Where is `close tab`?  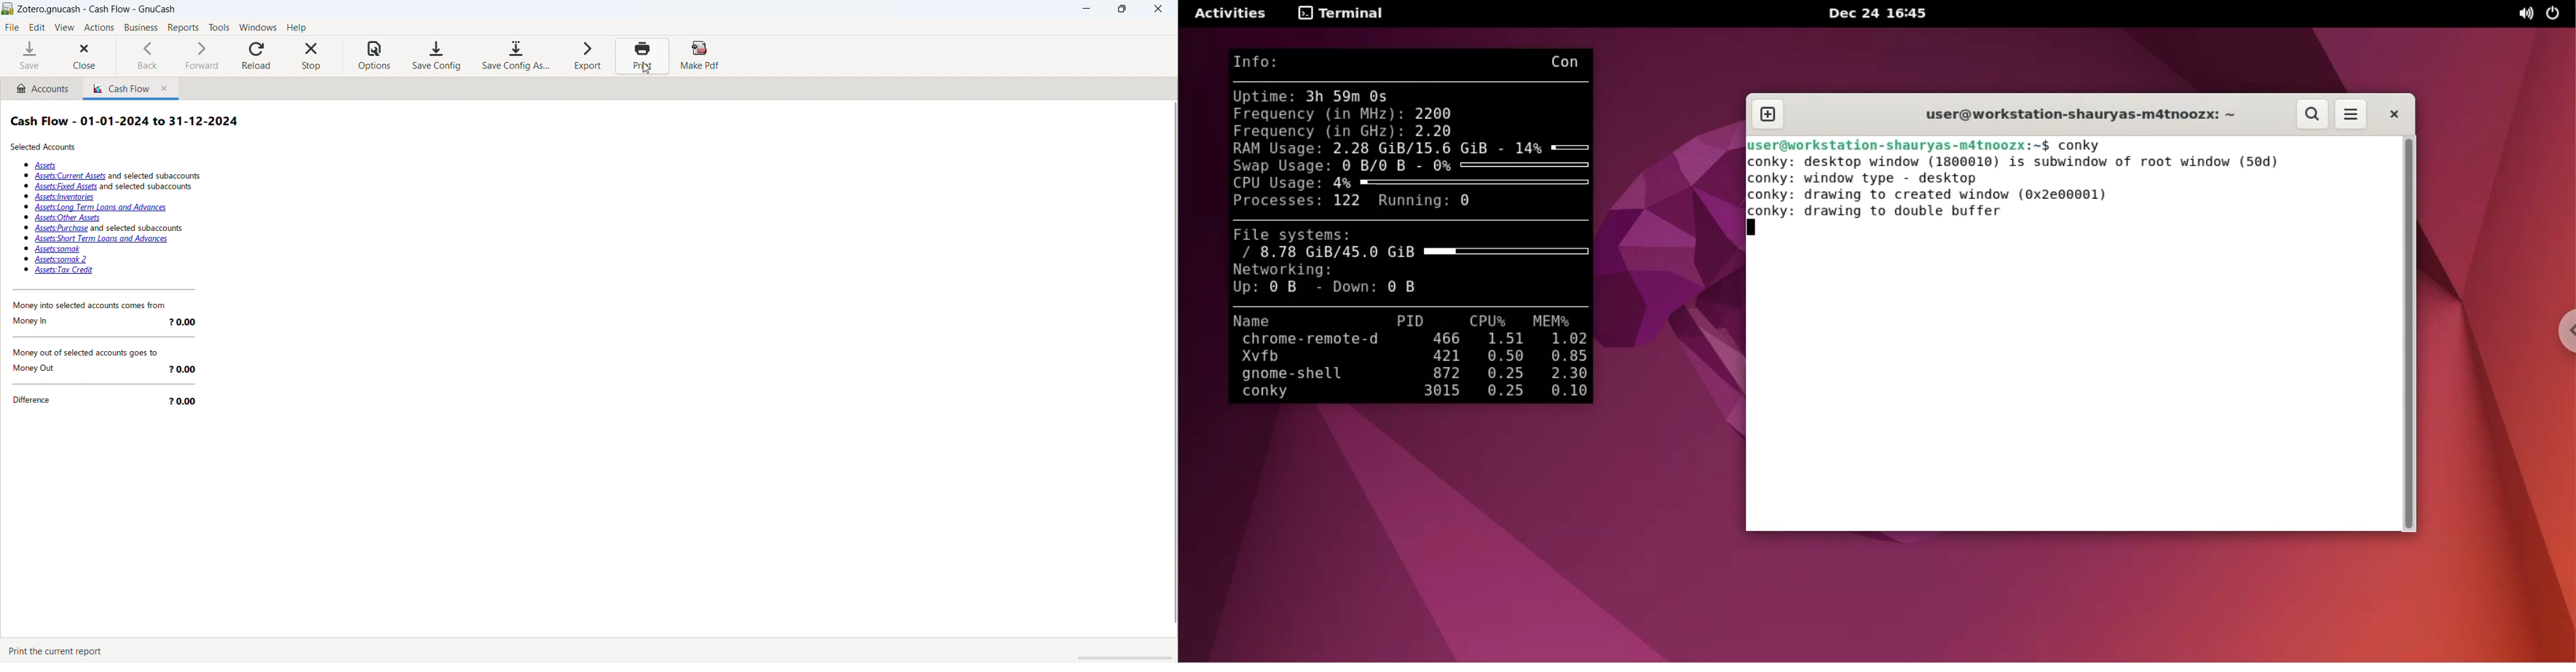
close tab is located at coordinates (165, 88).